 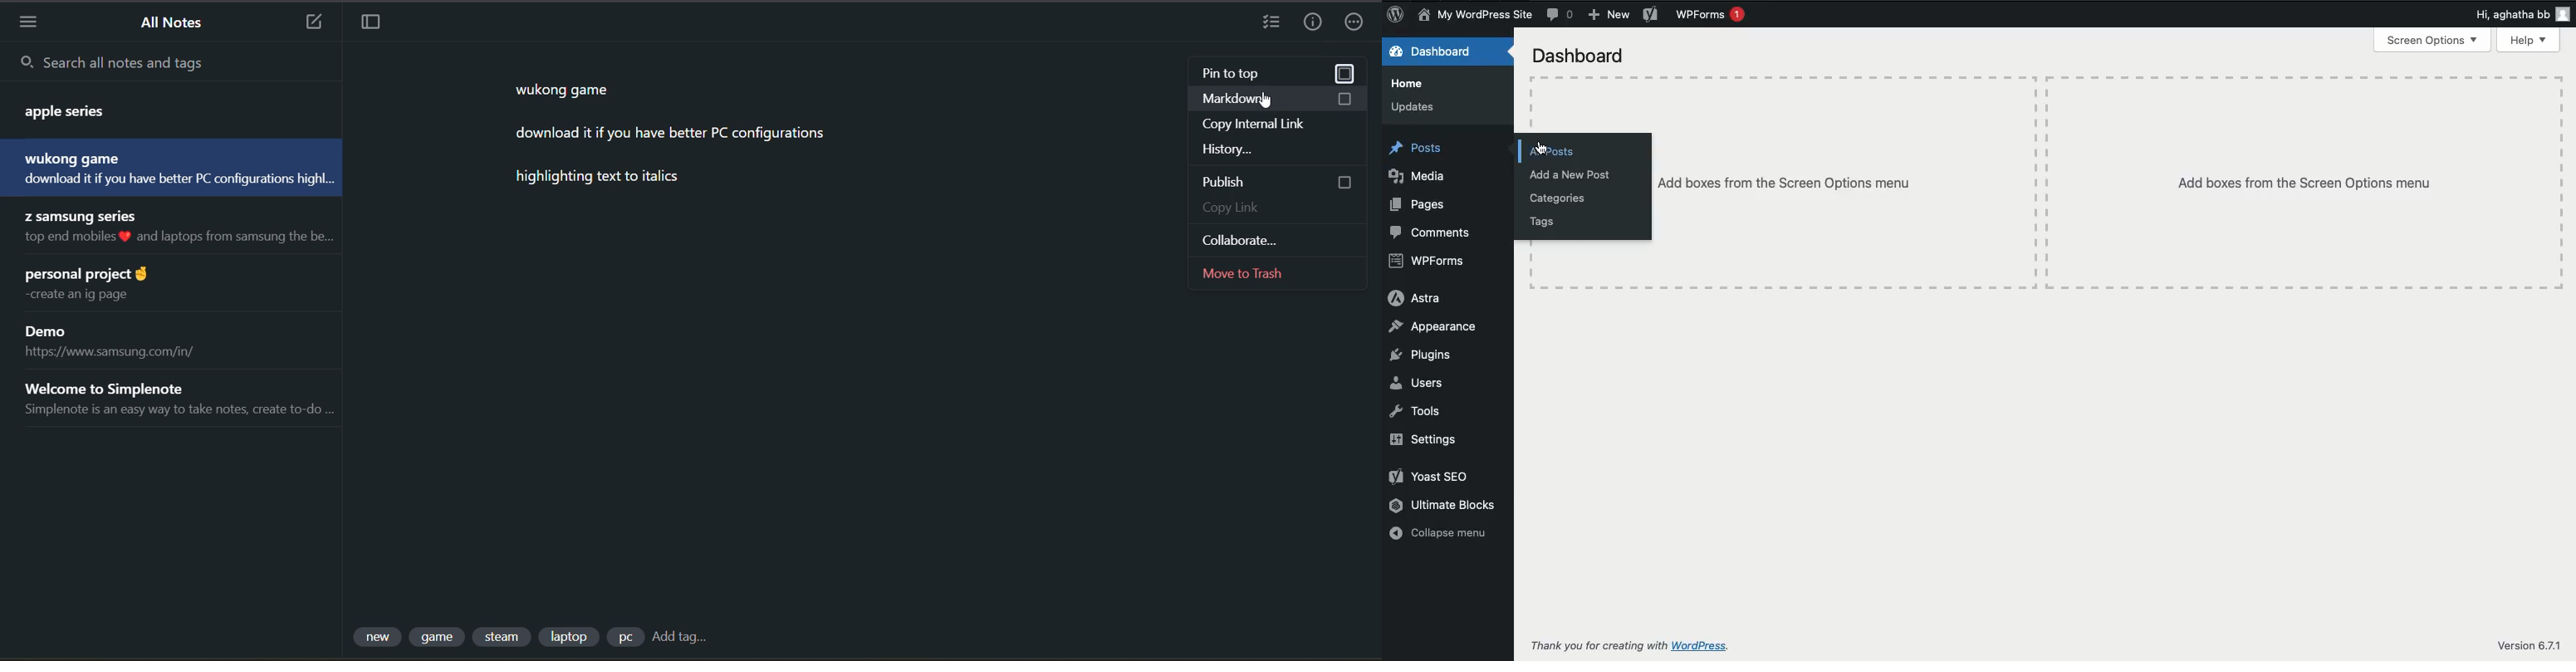 I want to click on Users, so click(x=1418, y=380).